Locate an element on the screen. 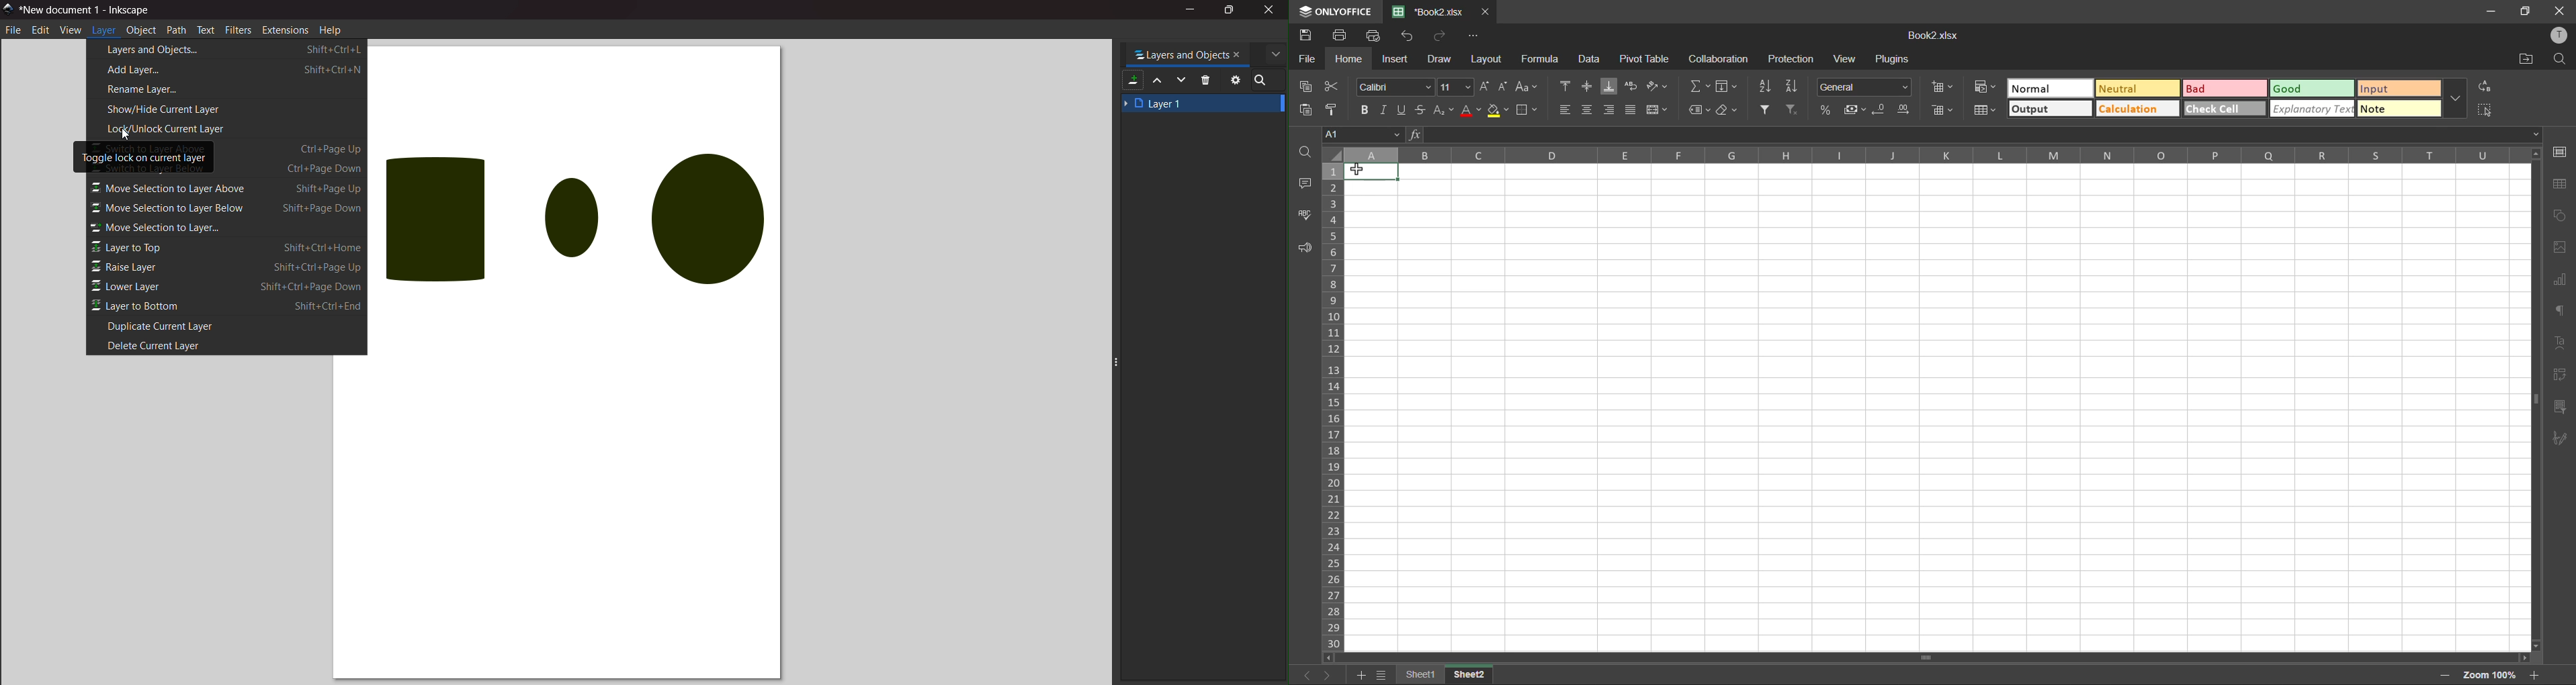 The height and width of the screenshot is (700, 2576). sort descending is located at coordinates (1796, 84).